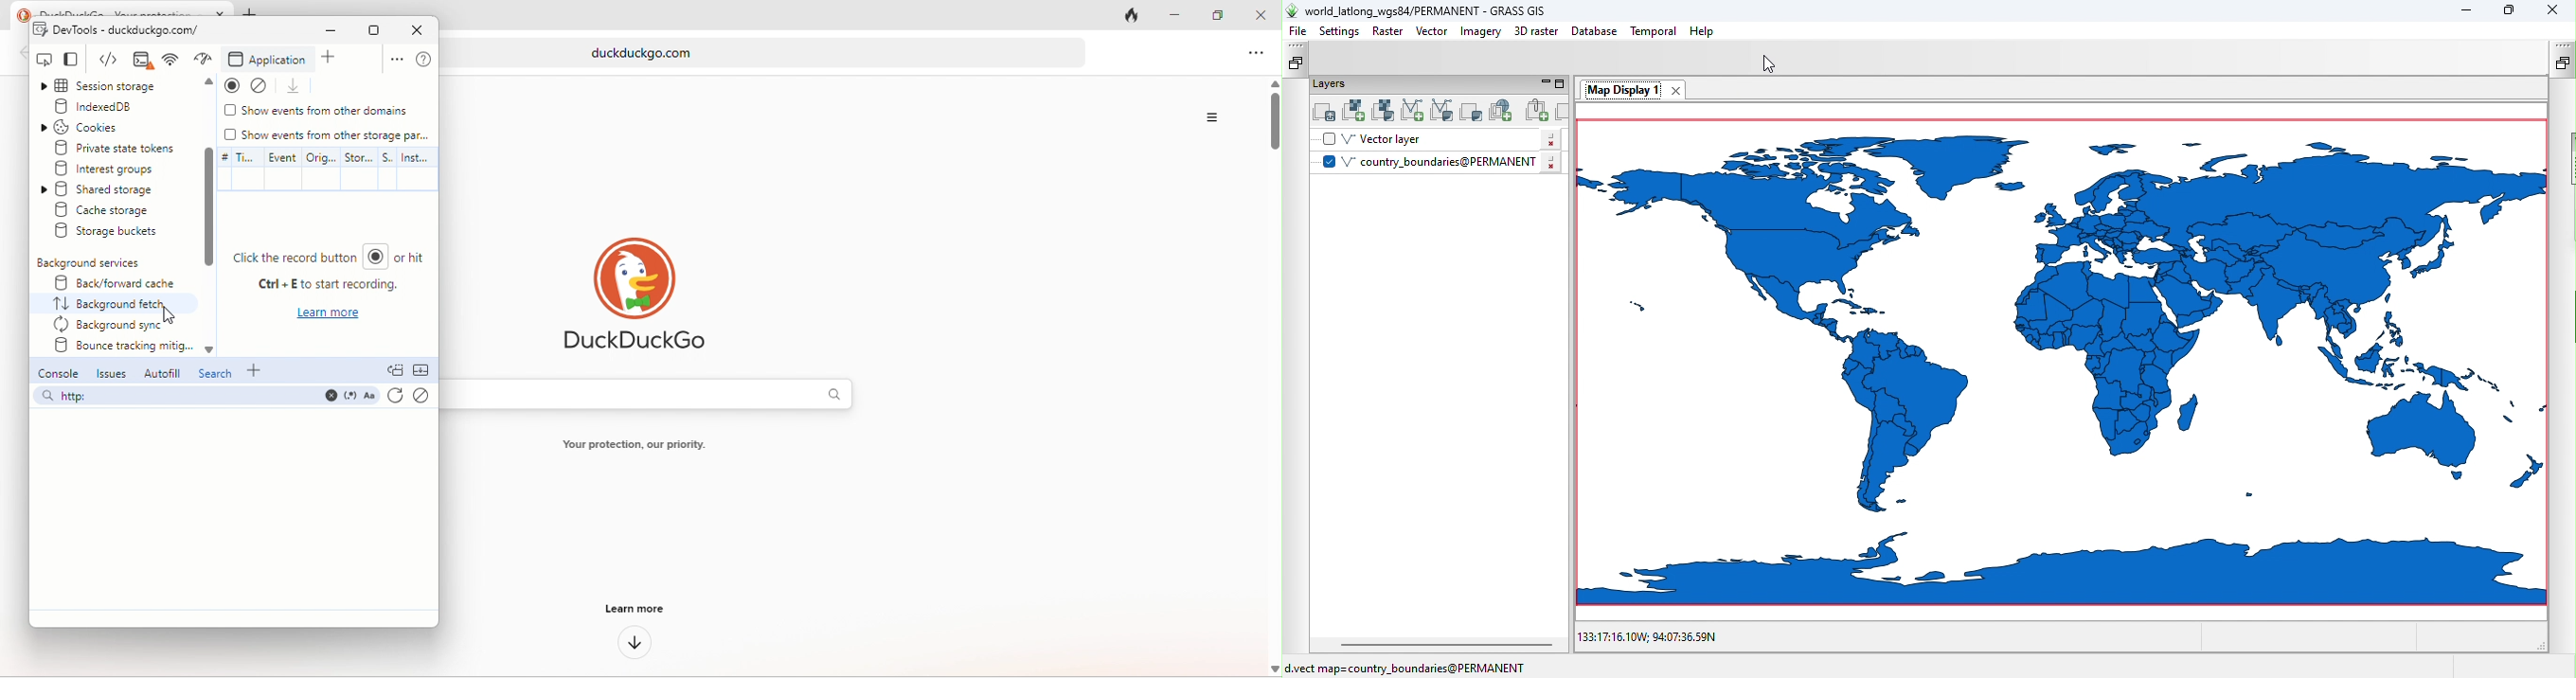  I want to click on cursor movement, so click(172, 312).